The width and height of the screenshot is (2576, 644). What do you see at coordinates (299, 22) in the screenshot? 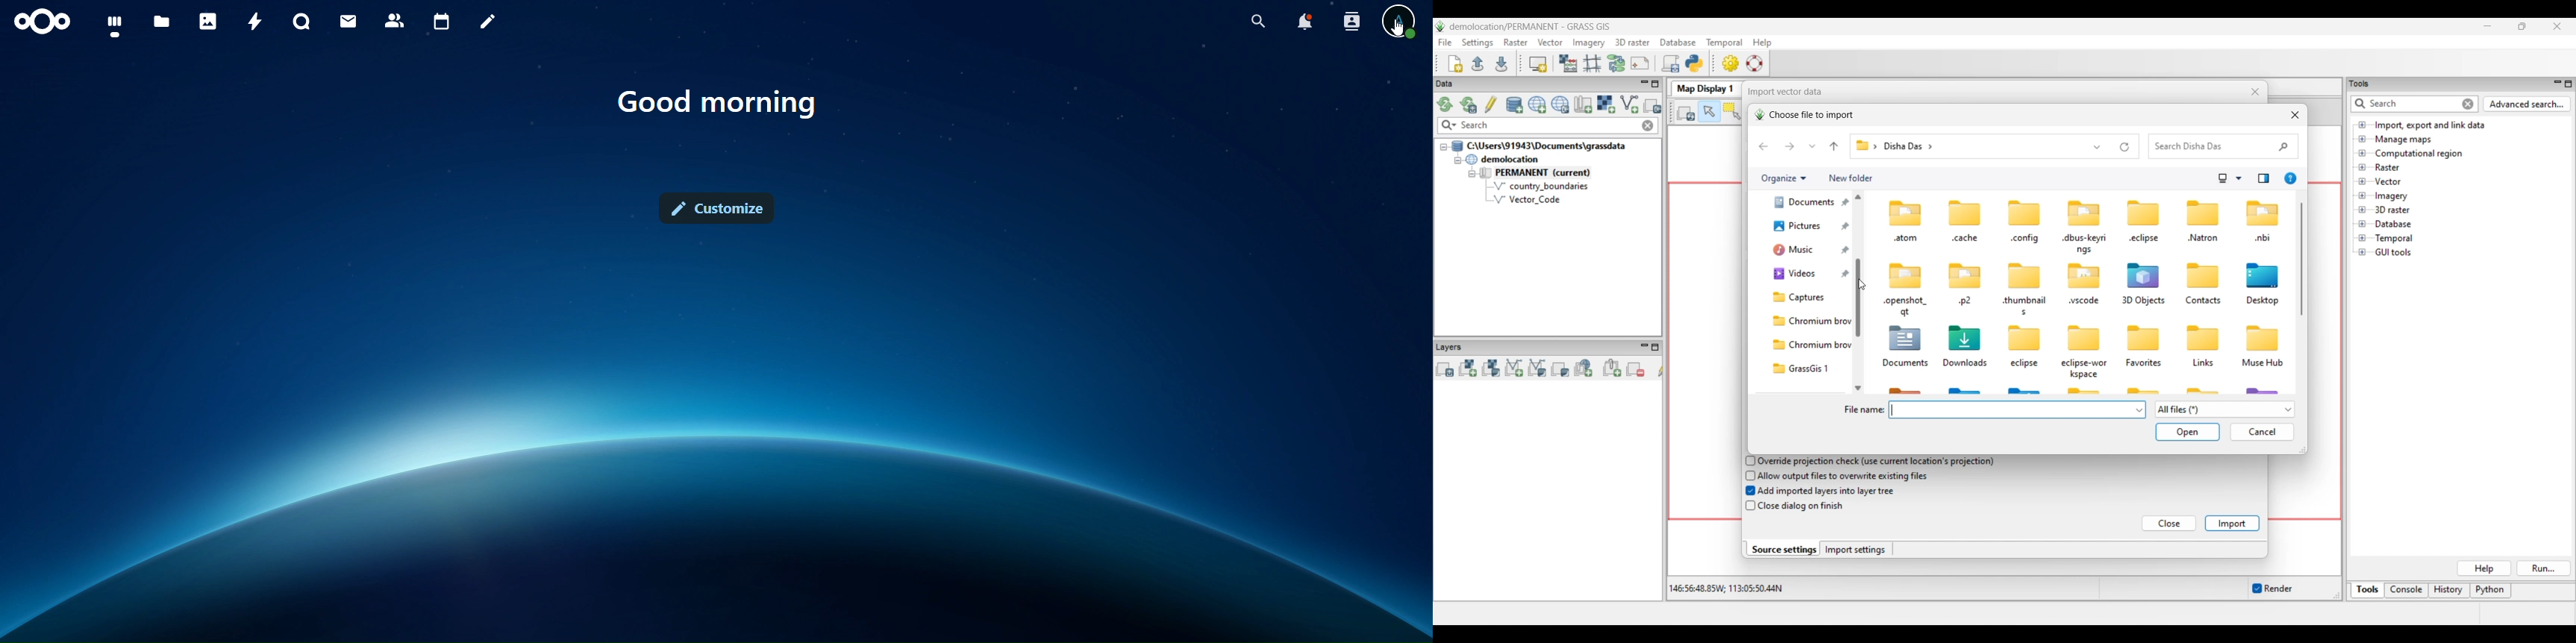
I see `talk` at bounding box center [299, 22].